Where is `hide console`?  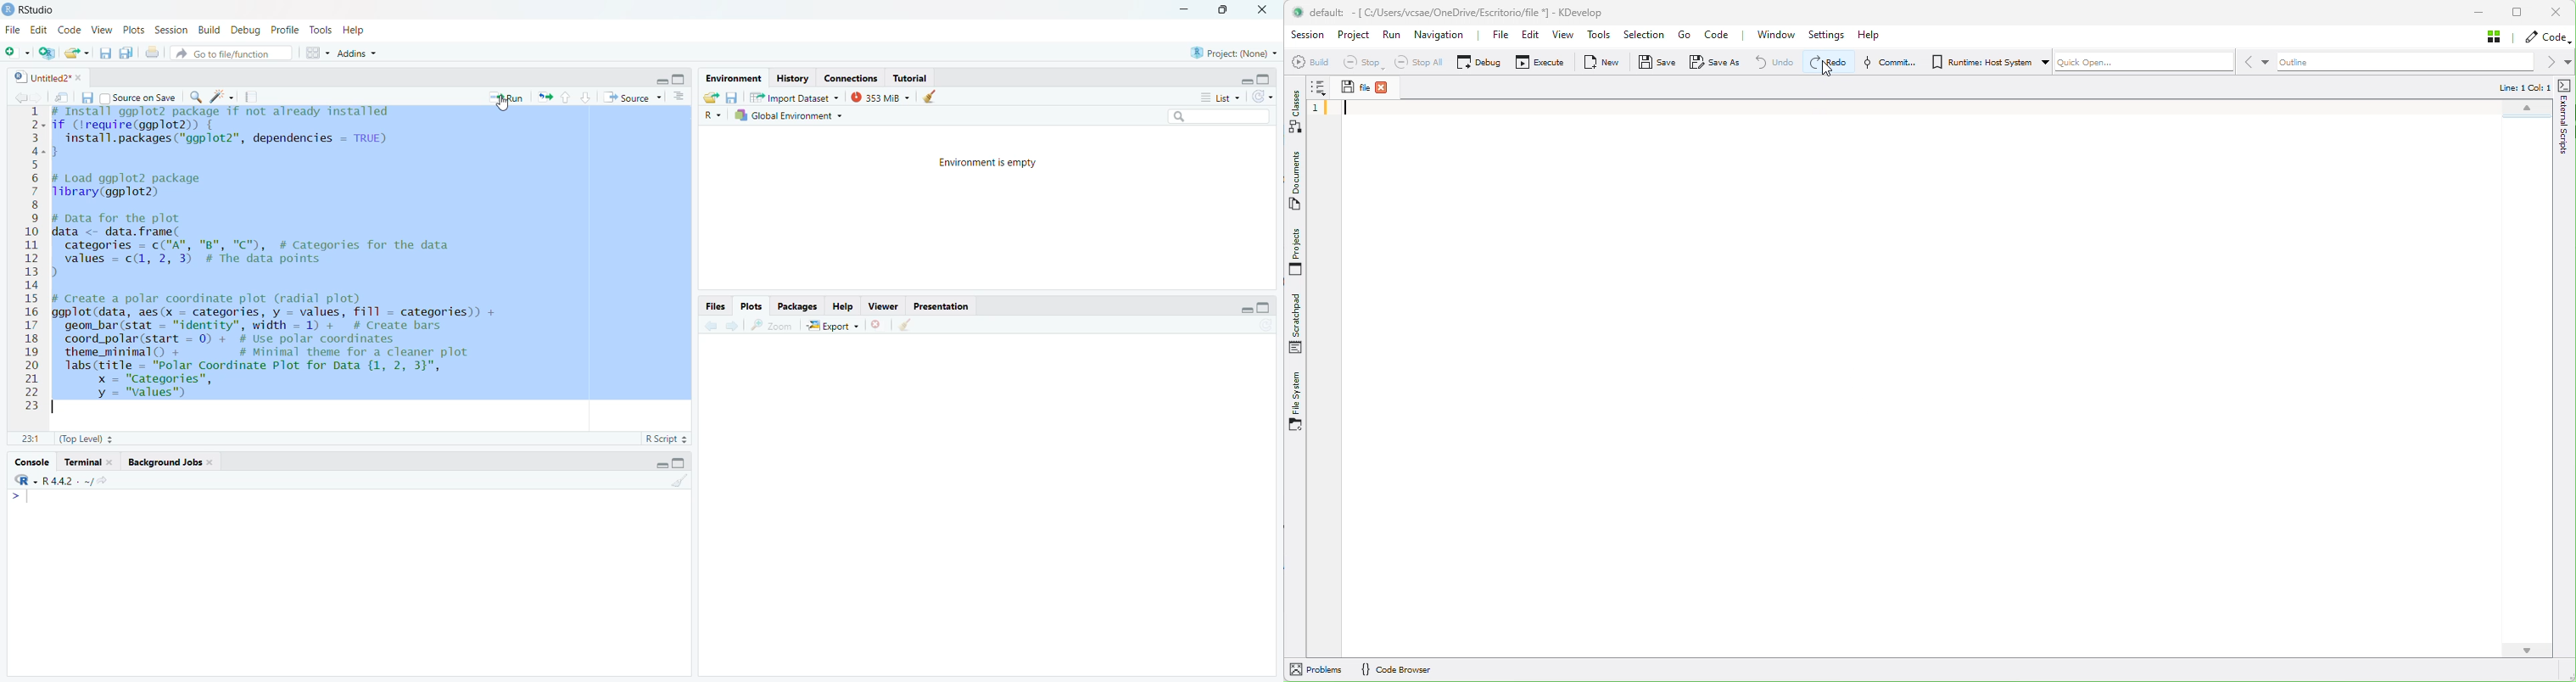
hide console is located at coordinates (1264, 308).